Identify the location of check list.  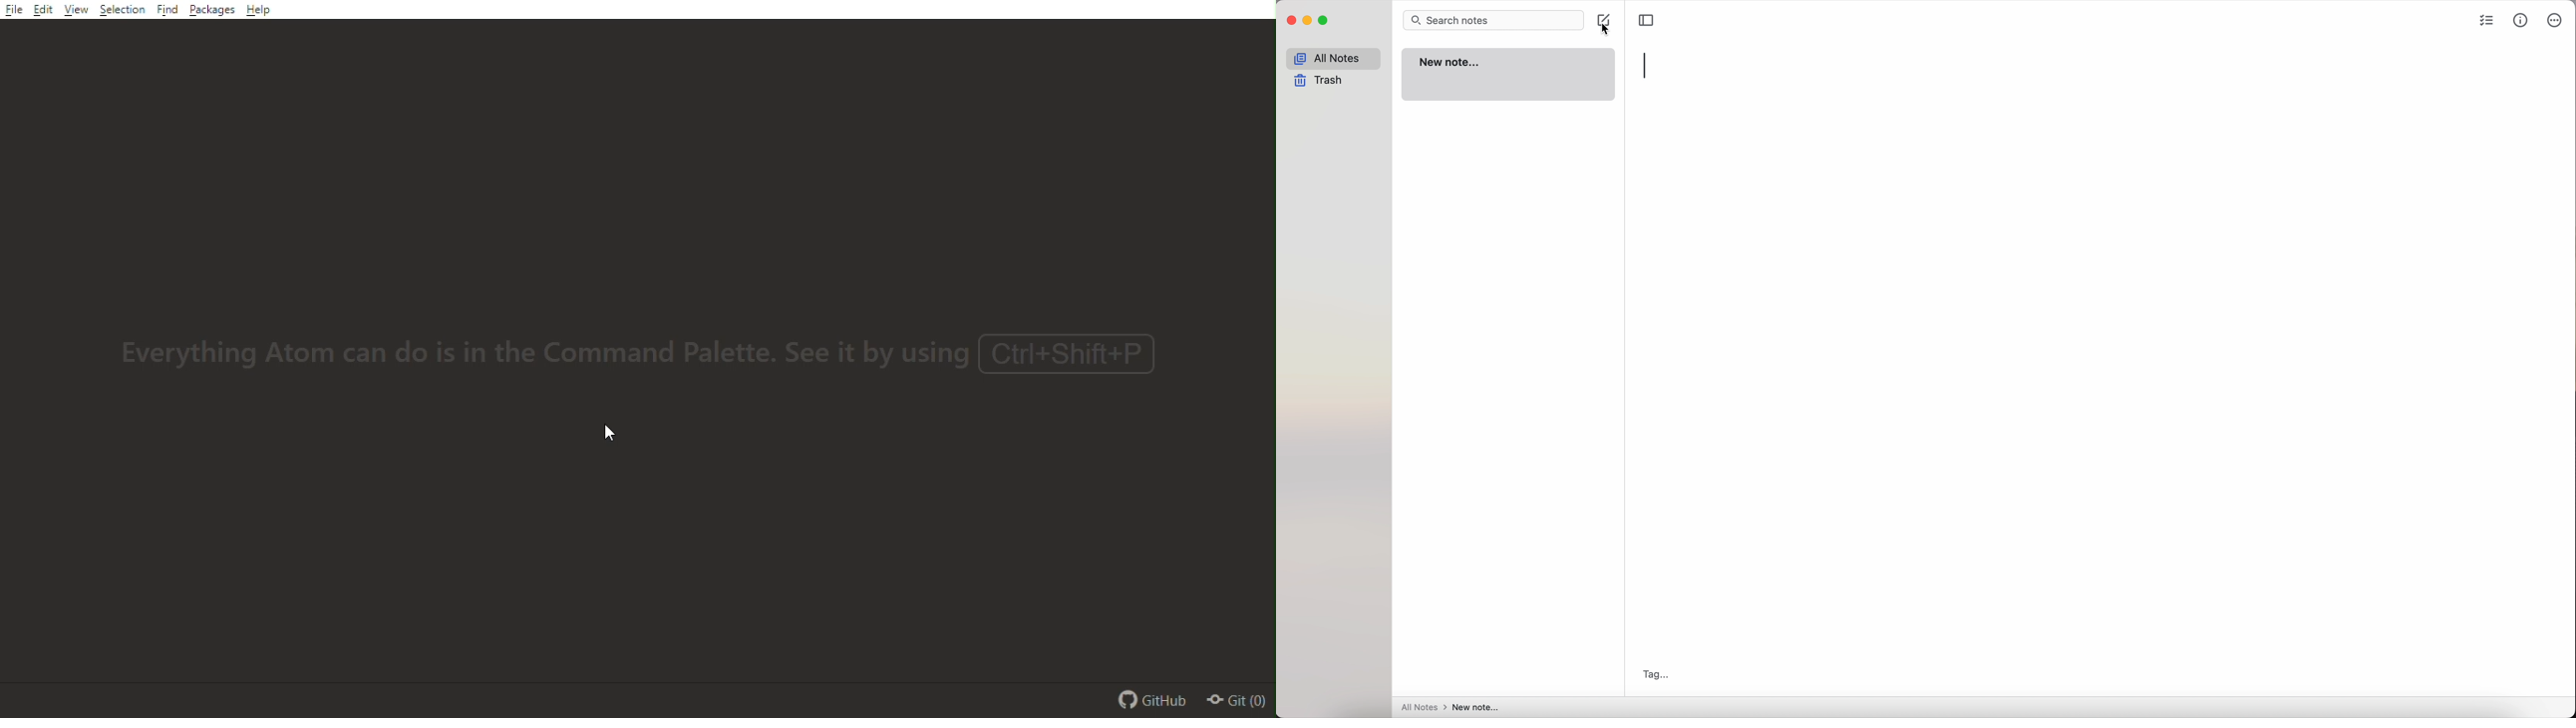
(2487, 22).